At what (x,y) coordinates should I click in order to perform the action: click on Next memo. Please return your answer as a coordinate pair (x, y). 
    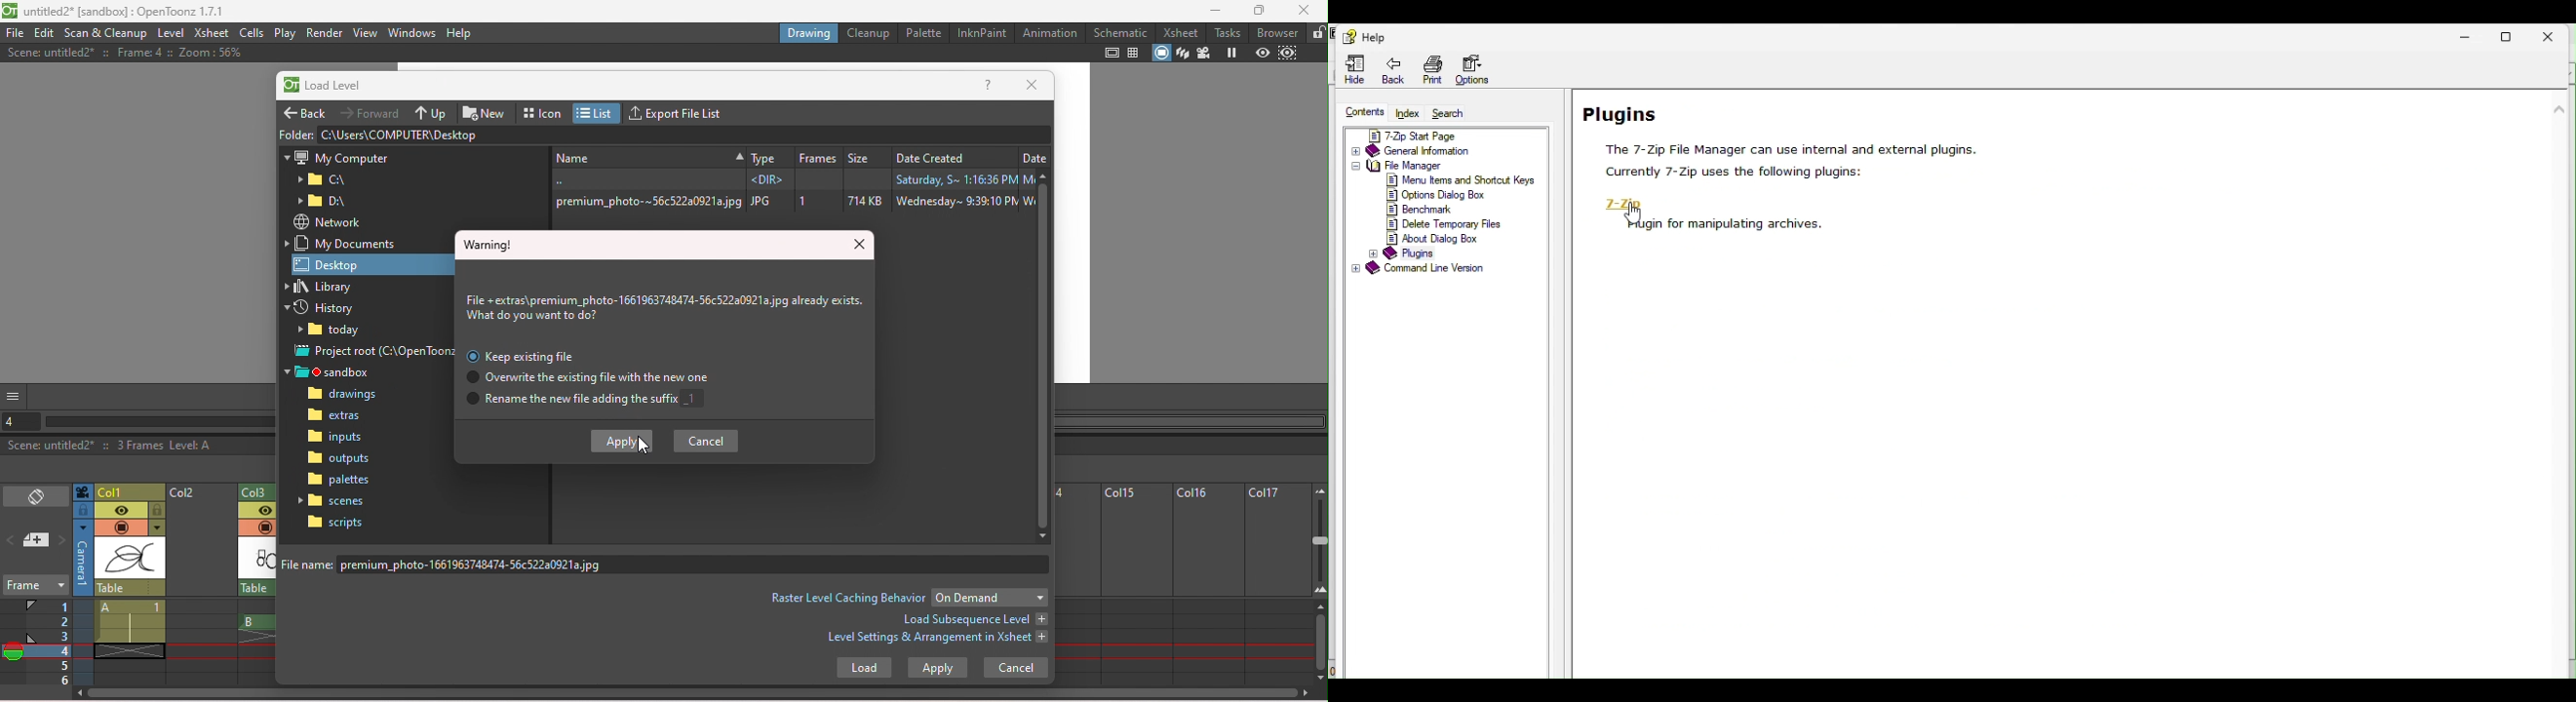
    Looking at the image, I should click on (62, 542).